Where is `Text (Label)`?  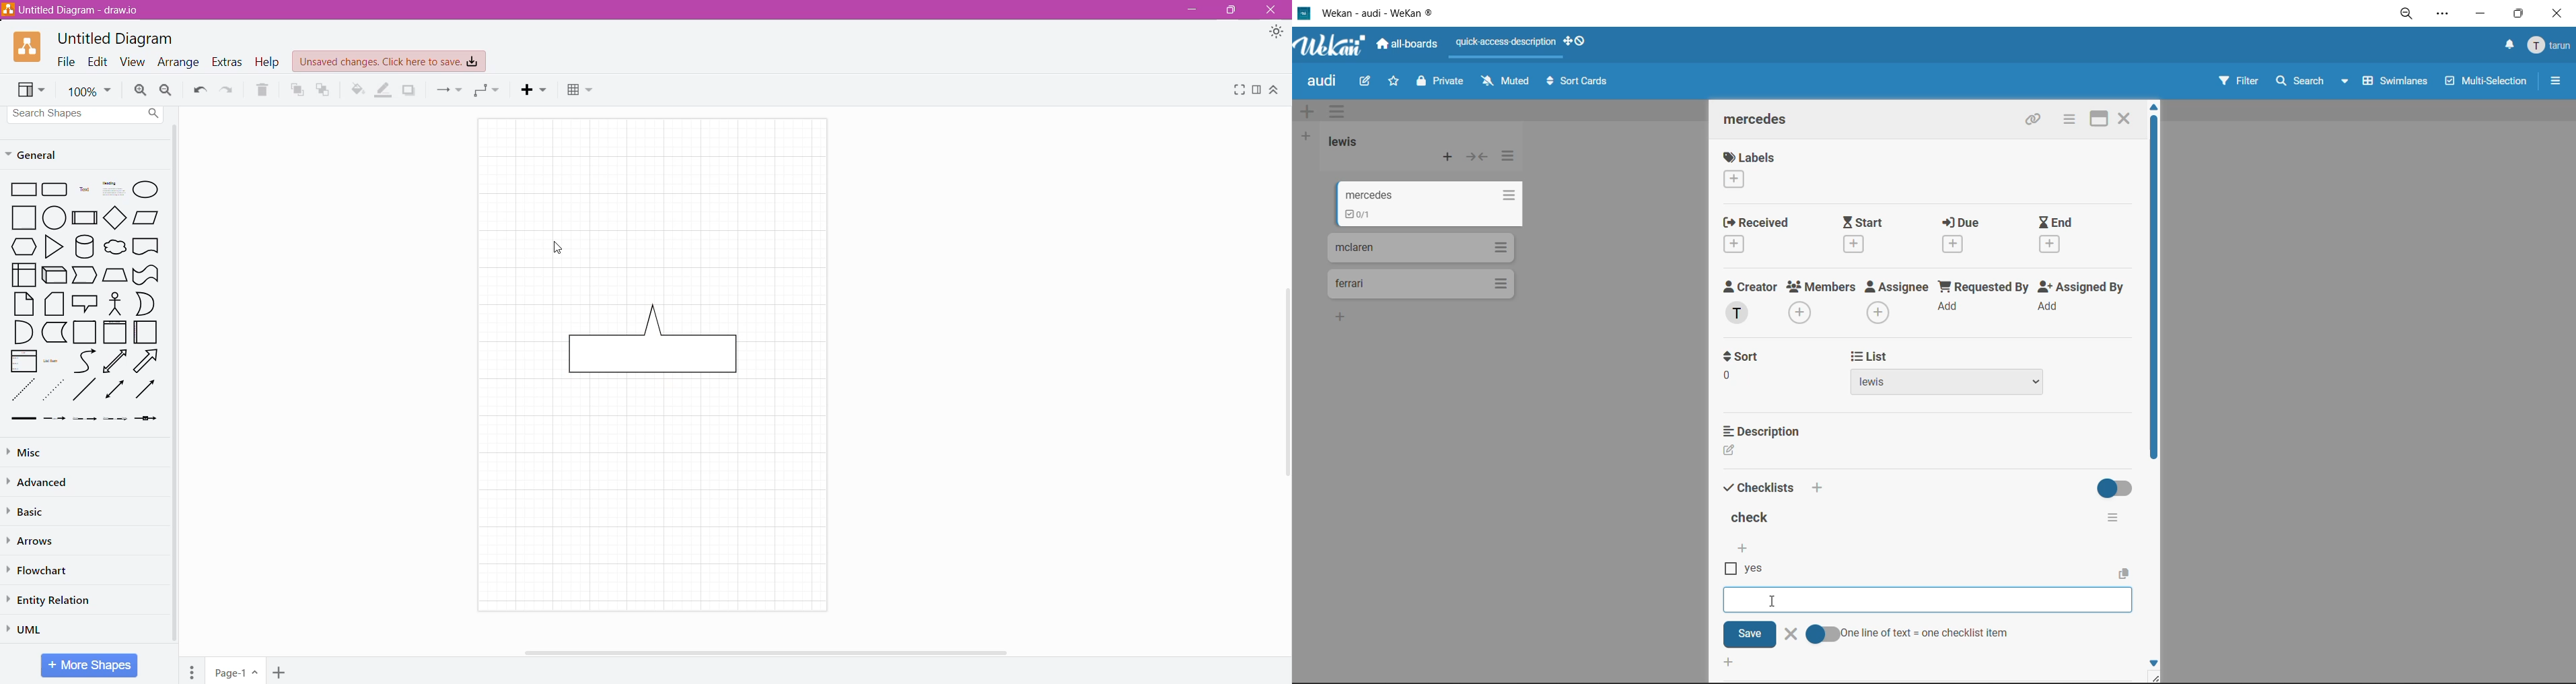 Text (Label) is located at coordinates (83, 191).